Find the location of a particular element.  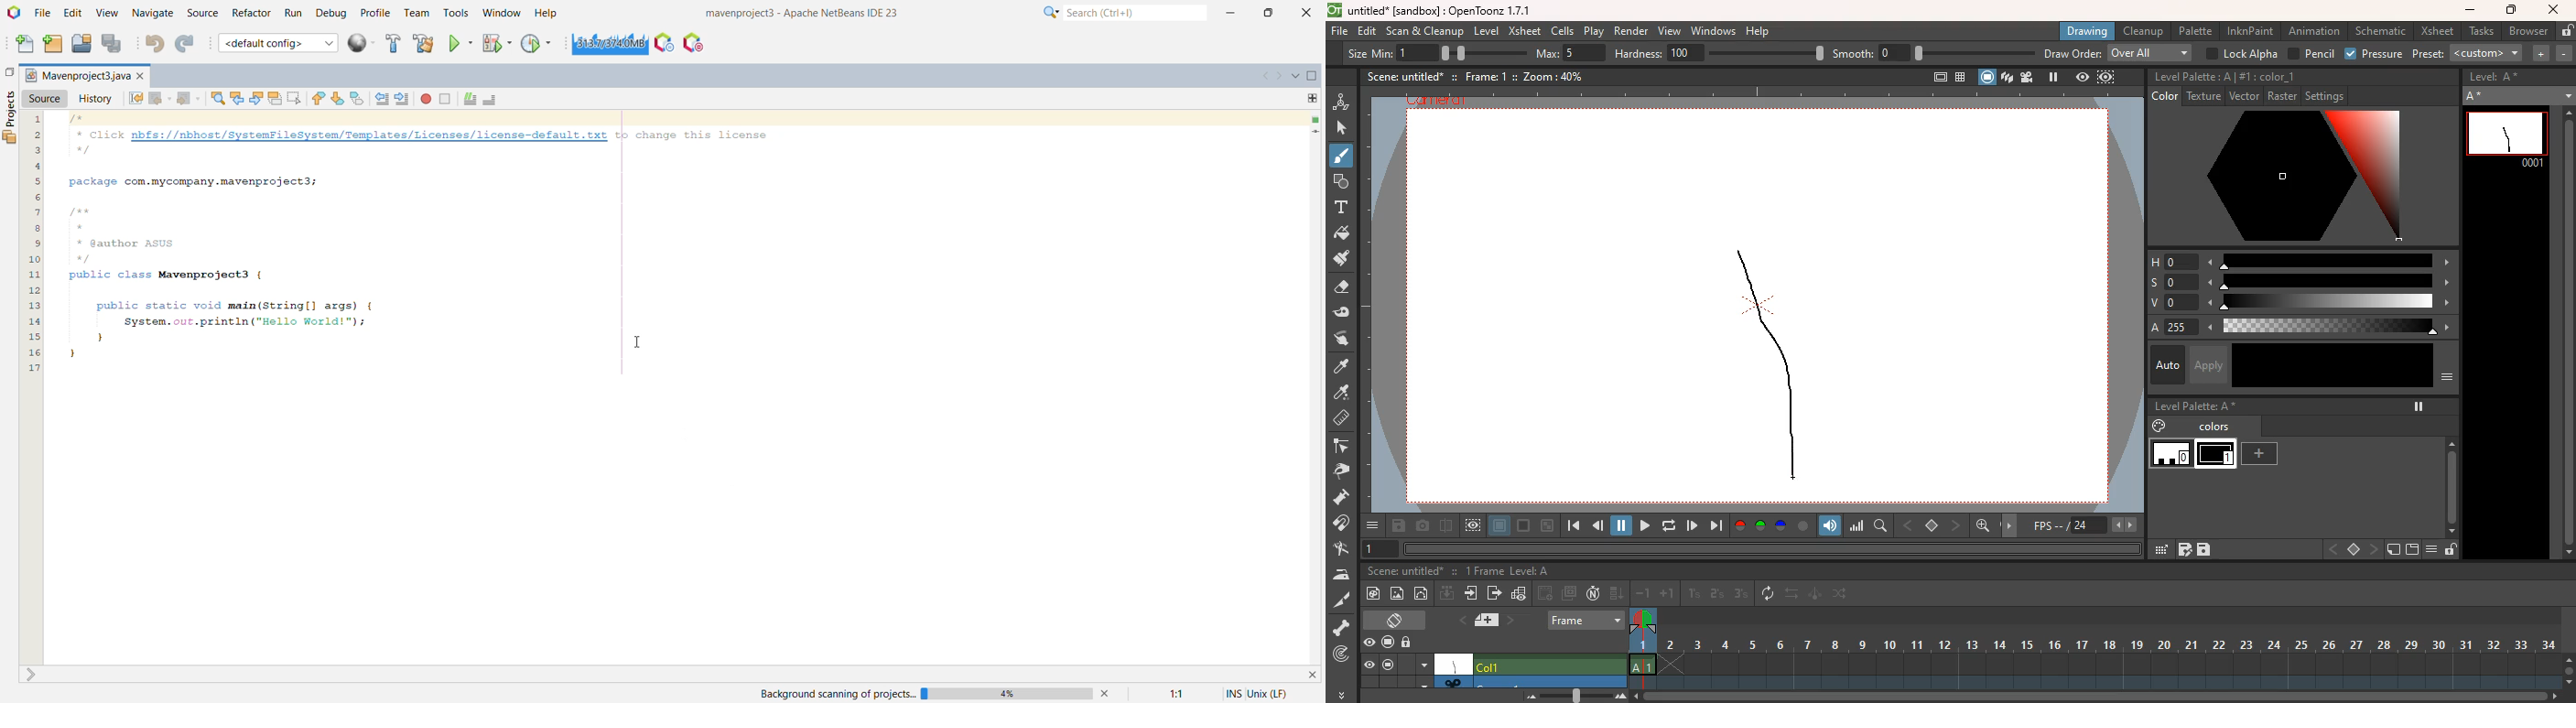

Window is located at coordinates (499, 14).